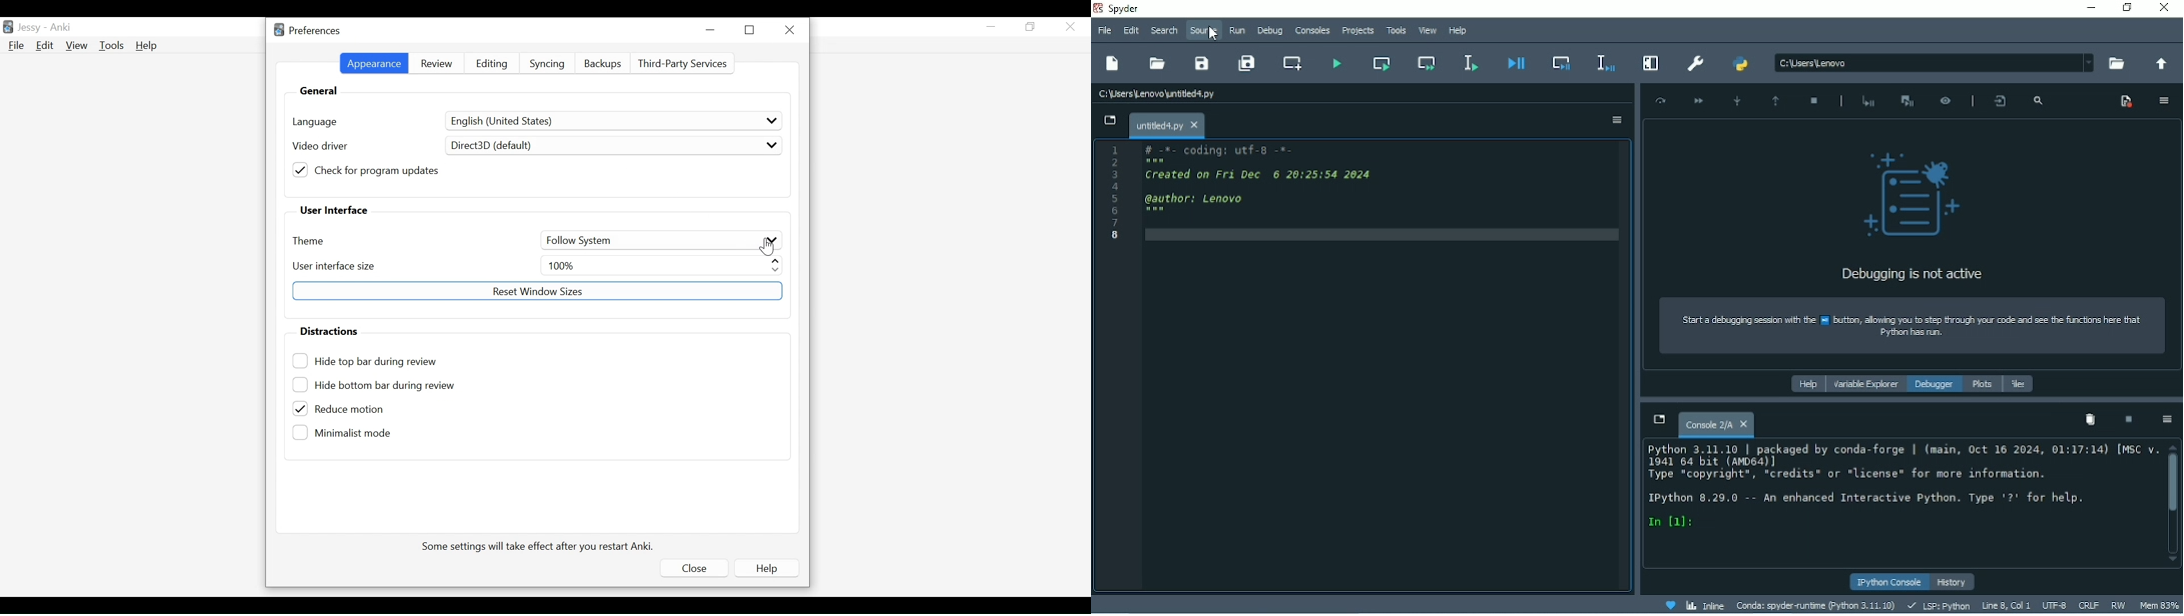 The image size is (2184, 616). What do you see at coordinates (1113, 64) in the screenshot?
I see `New file` at bounding box center [1113, 64].